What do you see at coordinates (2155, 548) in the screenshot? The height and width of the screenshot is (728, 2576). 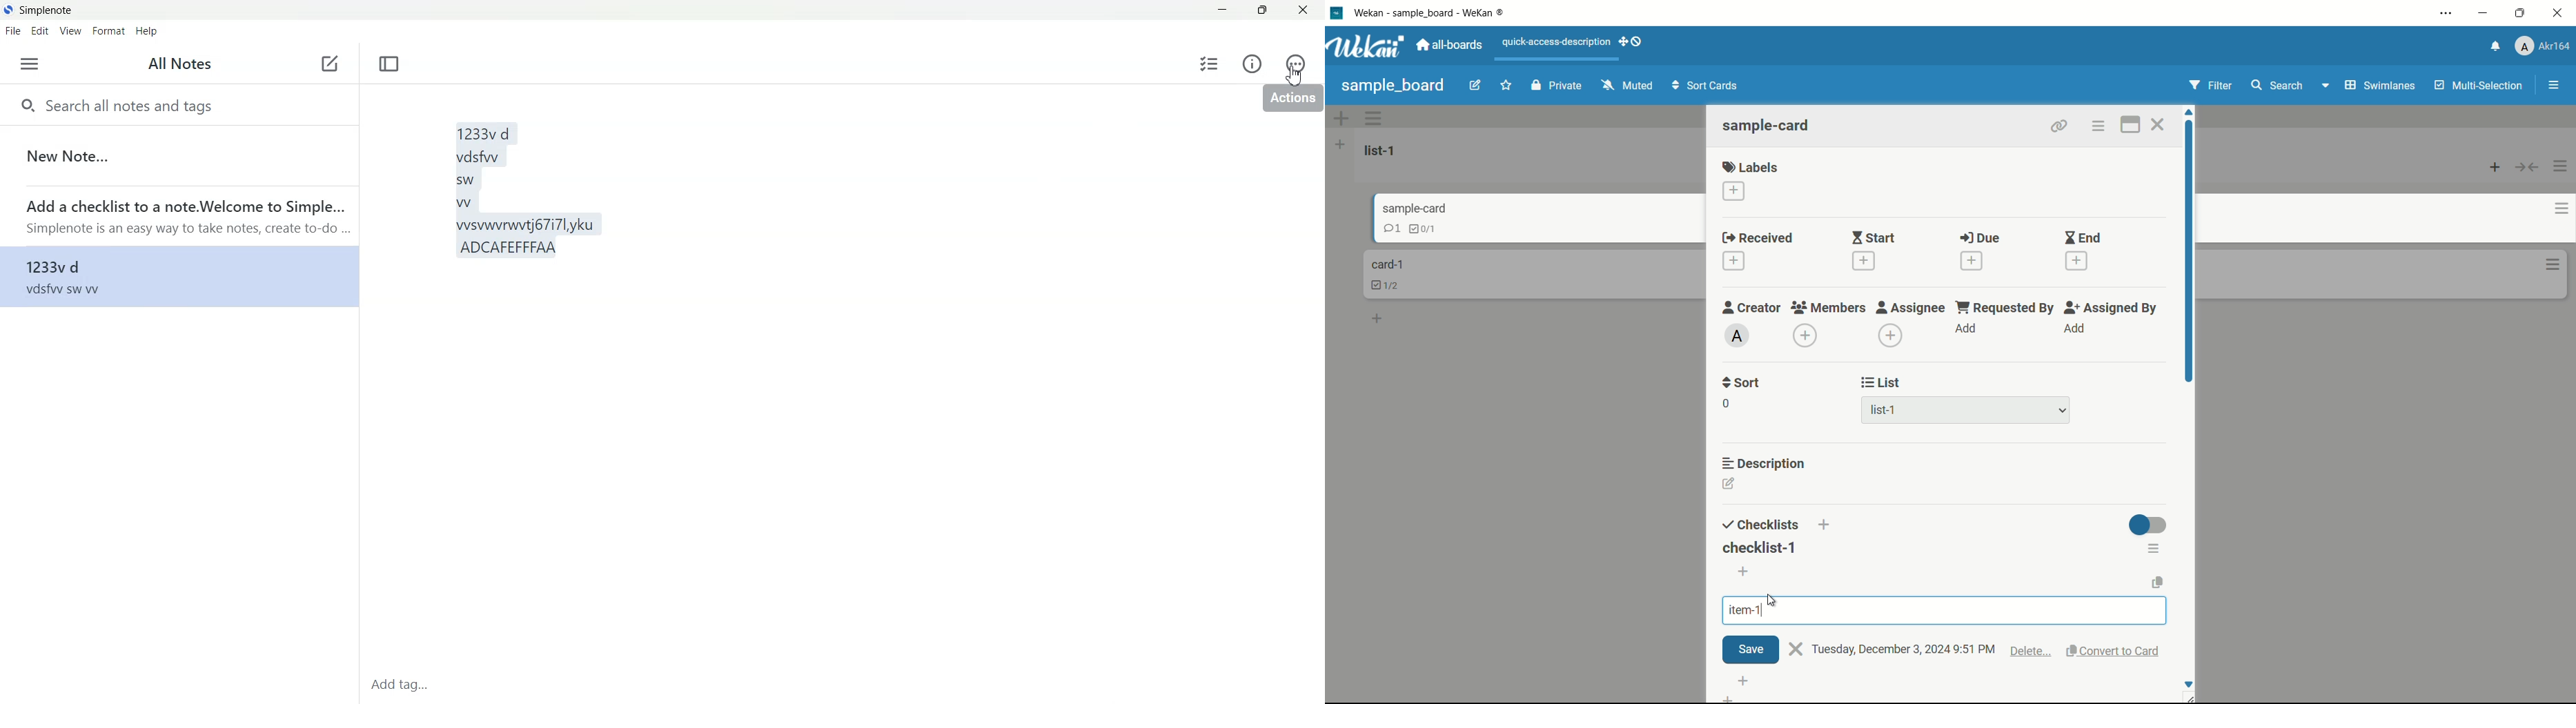 I see `checklist actions` at bounding box center [2155, 548].